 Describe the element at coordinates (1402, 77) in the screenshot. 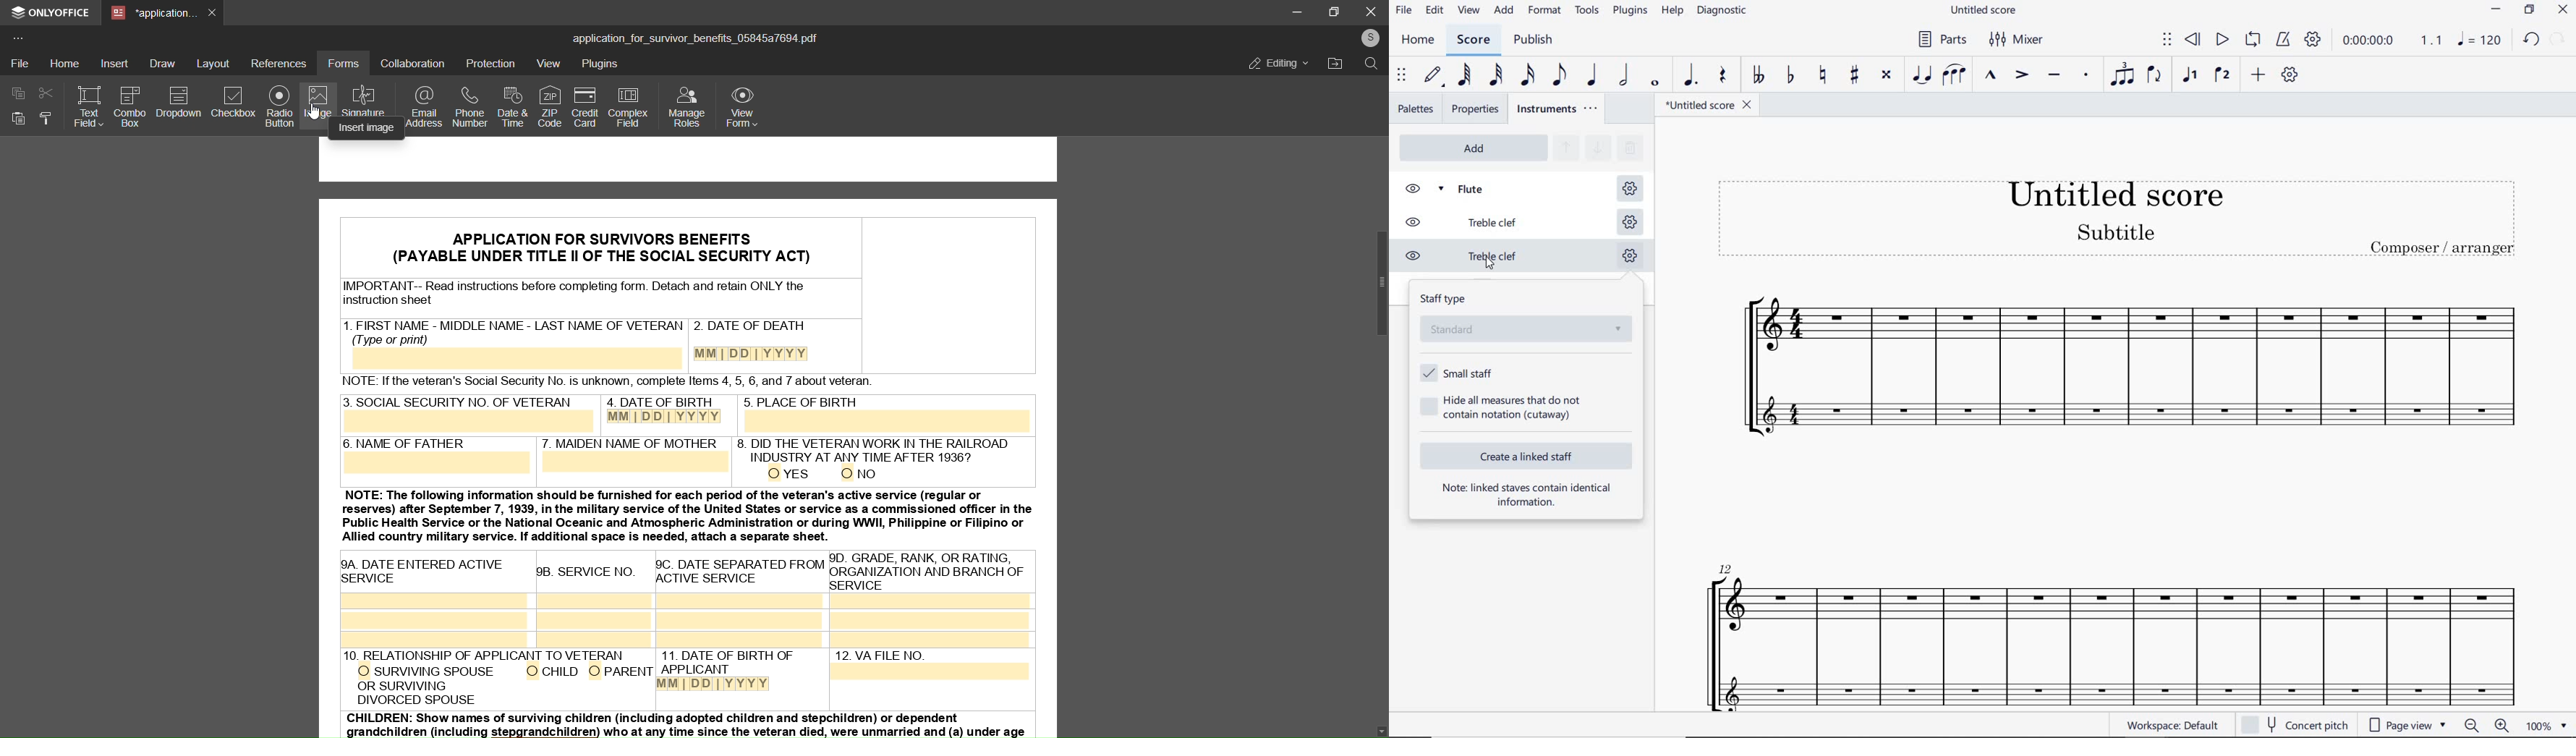

I see `SELECT TO MOVE` at that location.